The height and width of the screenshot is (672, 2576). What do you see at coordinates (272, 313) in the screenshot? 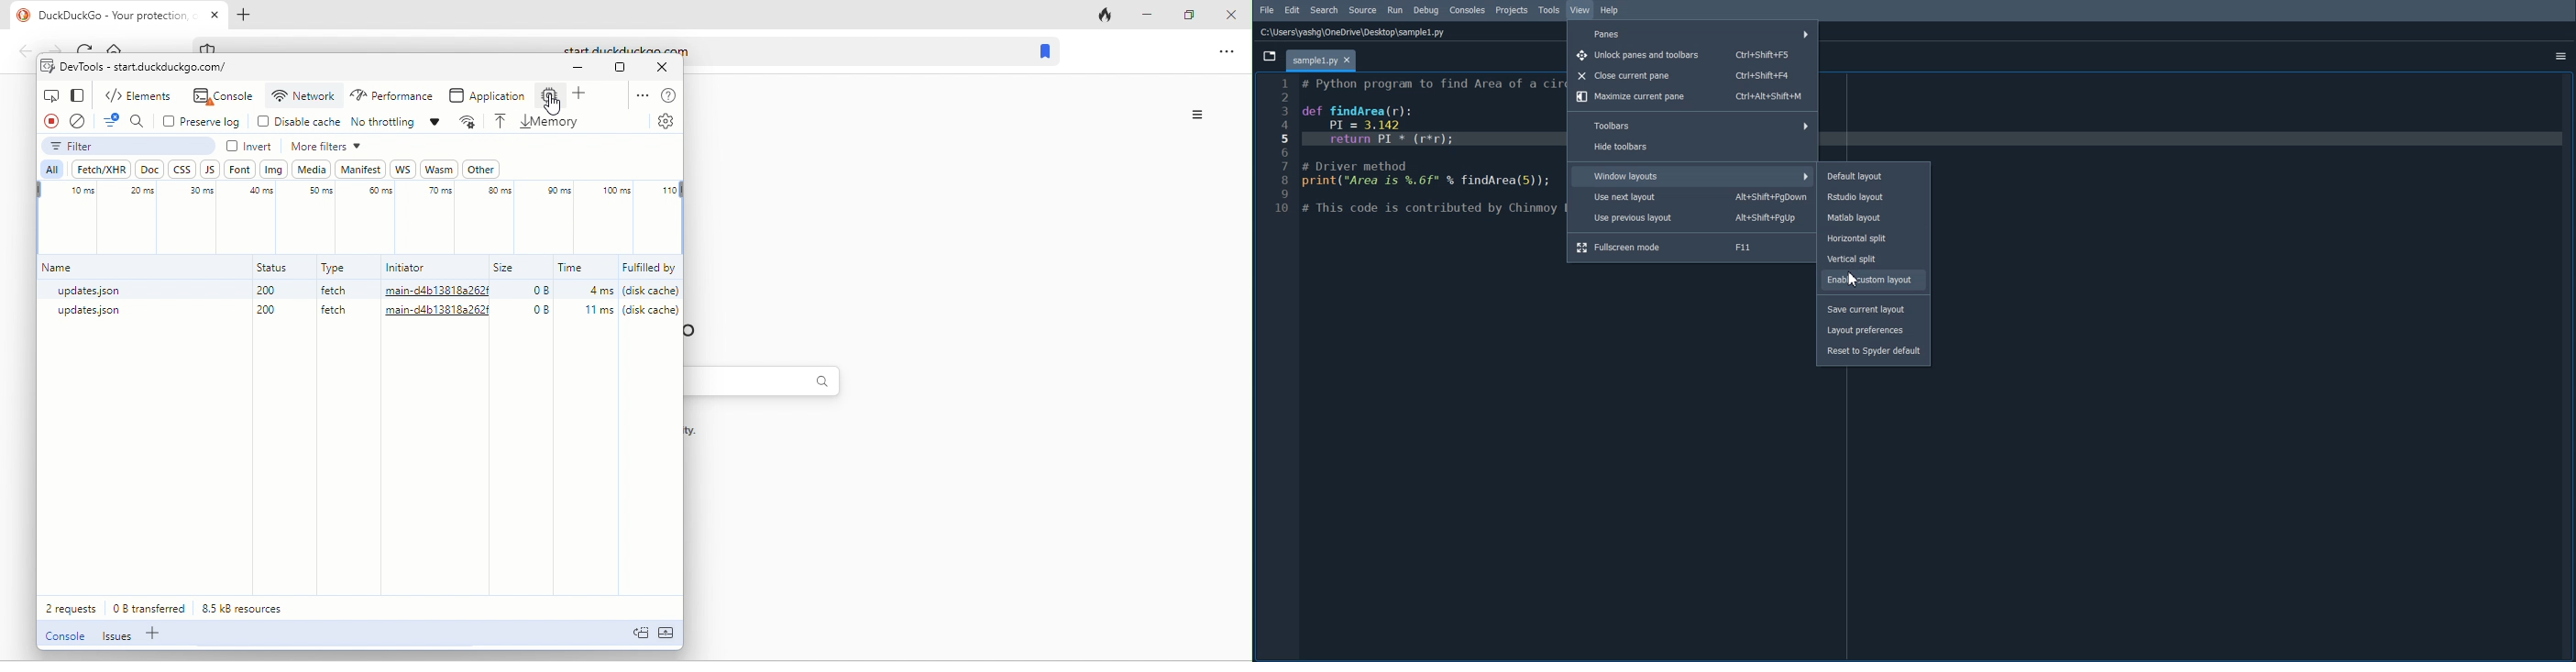
I see `200` at bounding box center [272, 313].